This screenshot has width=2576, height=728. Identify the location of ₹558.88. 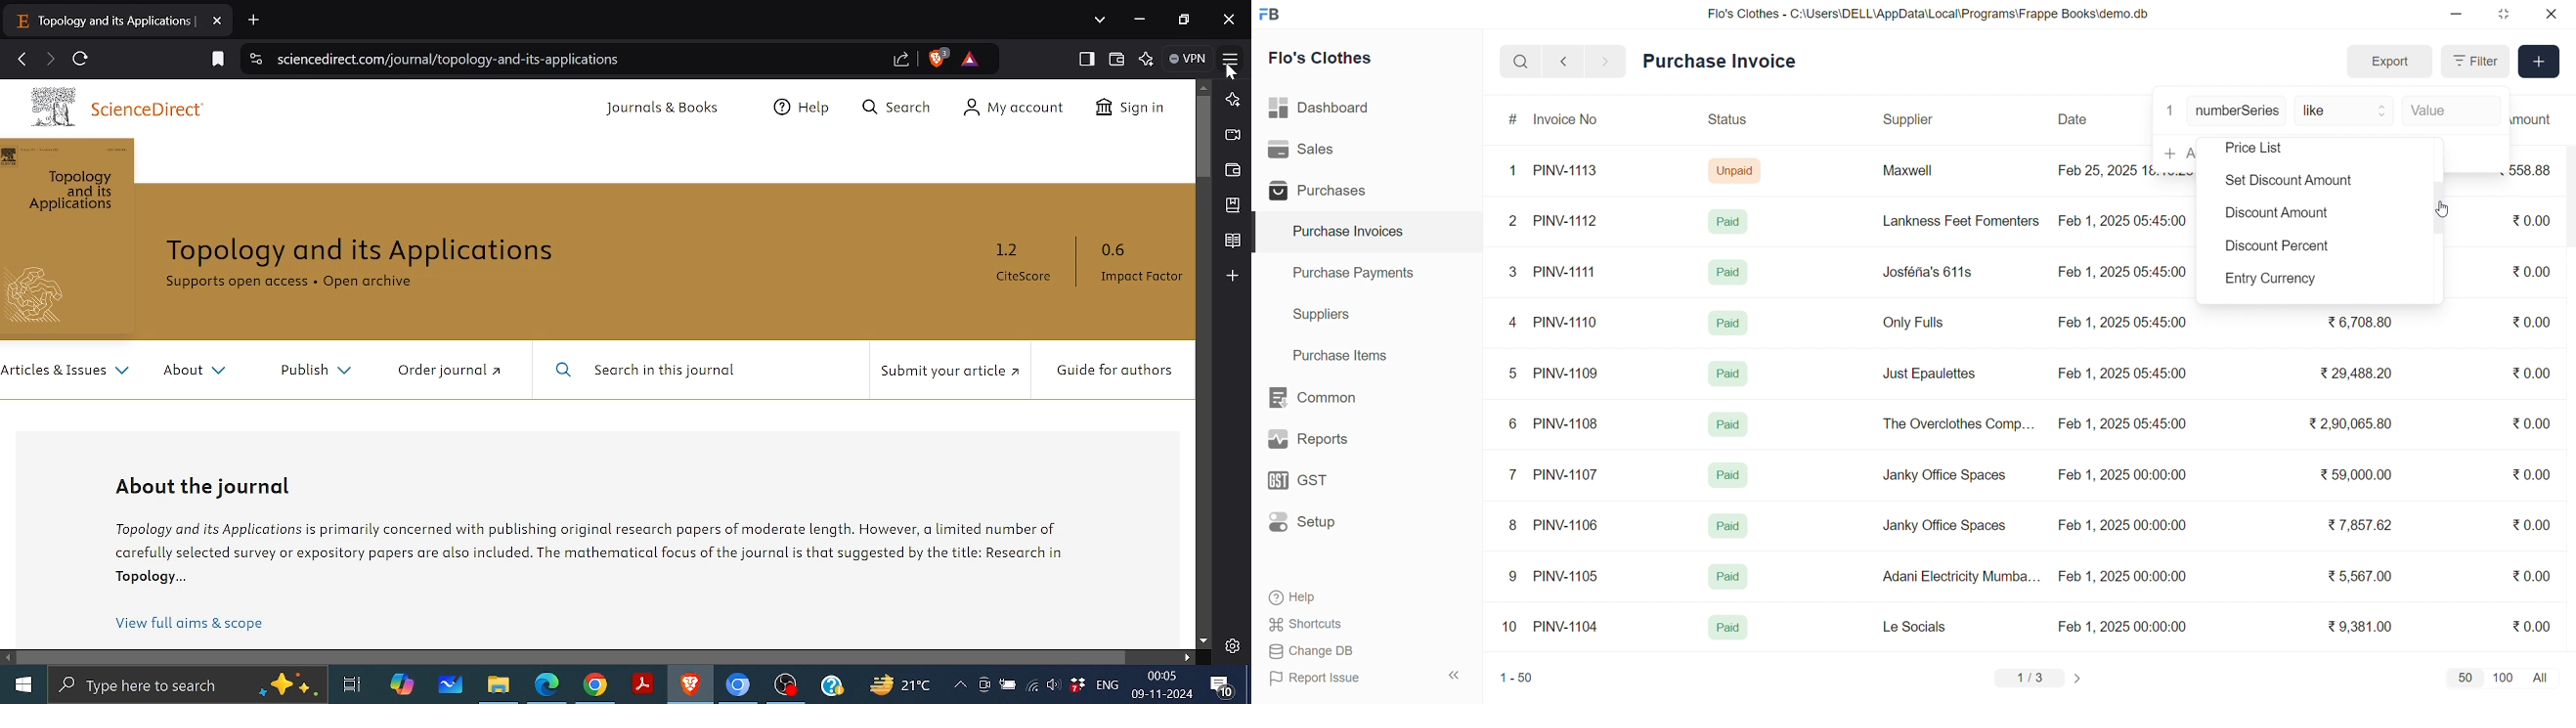
(2536, 170).